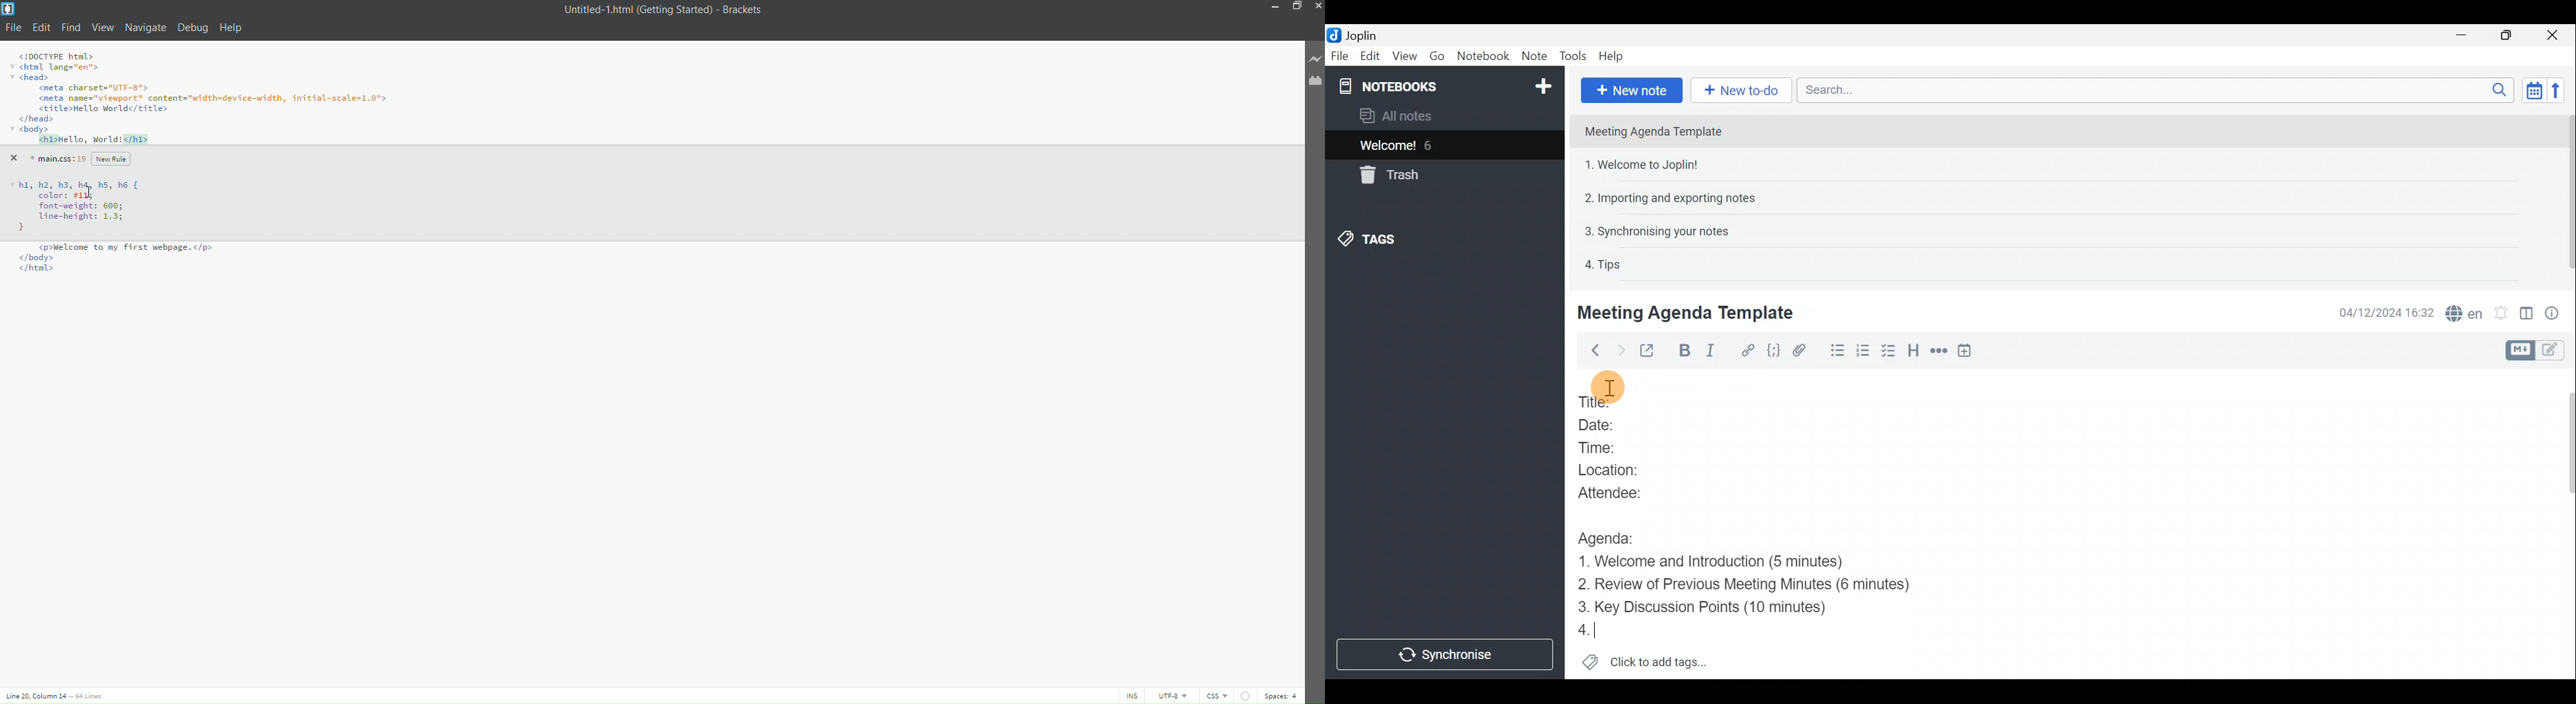 Image resolution: width=2576 pixels, height=728 pixels. Describe the element at coordinates (1734, 563) in the screenshot. I see `1. Welcome and Introduction (5 minutes)` at that location.